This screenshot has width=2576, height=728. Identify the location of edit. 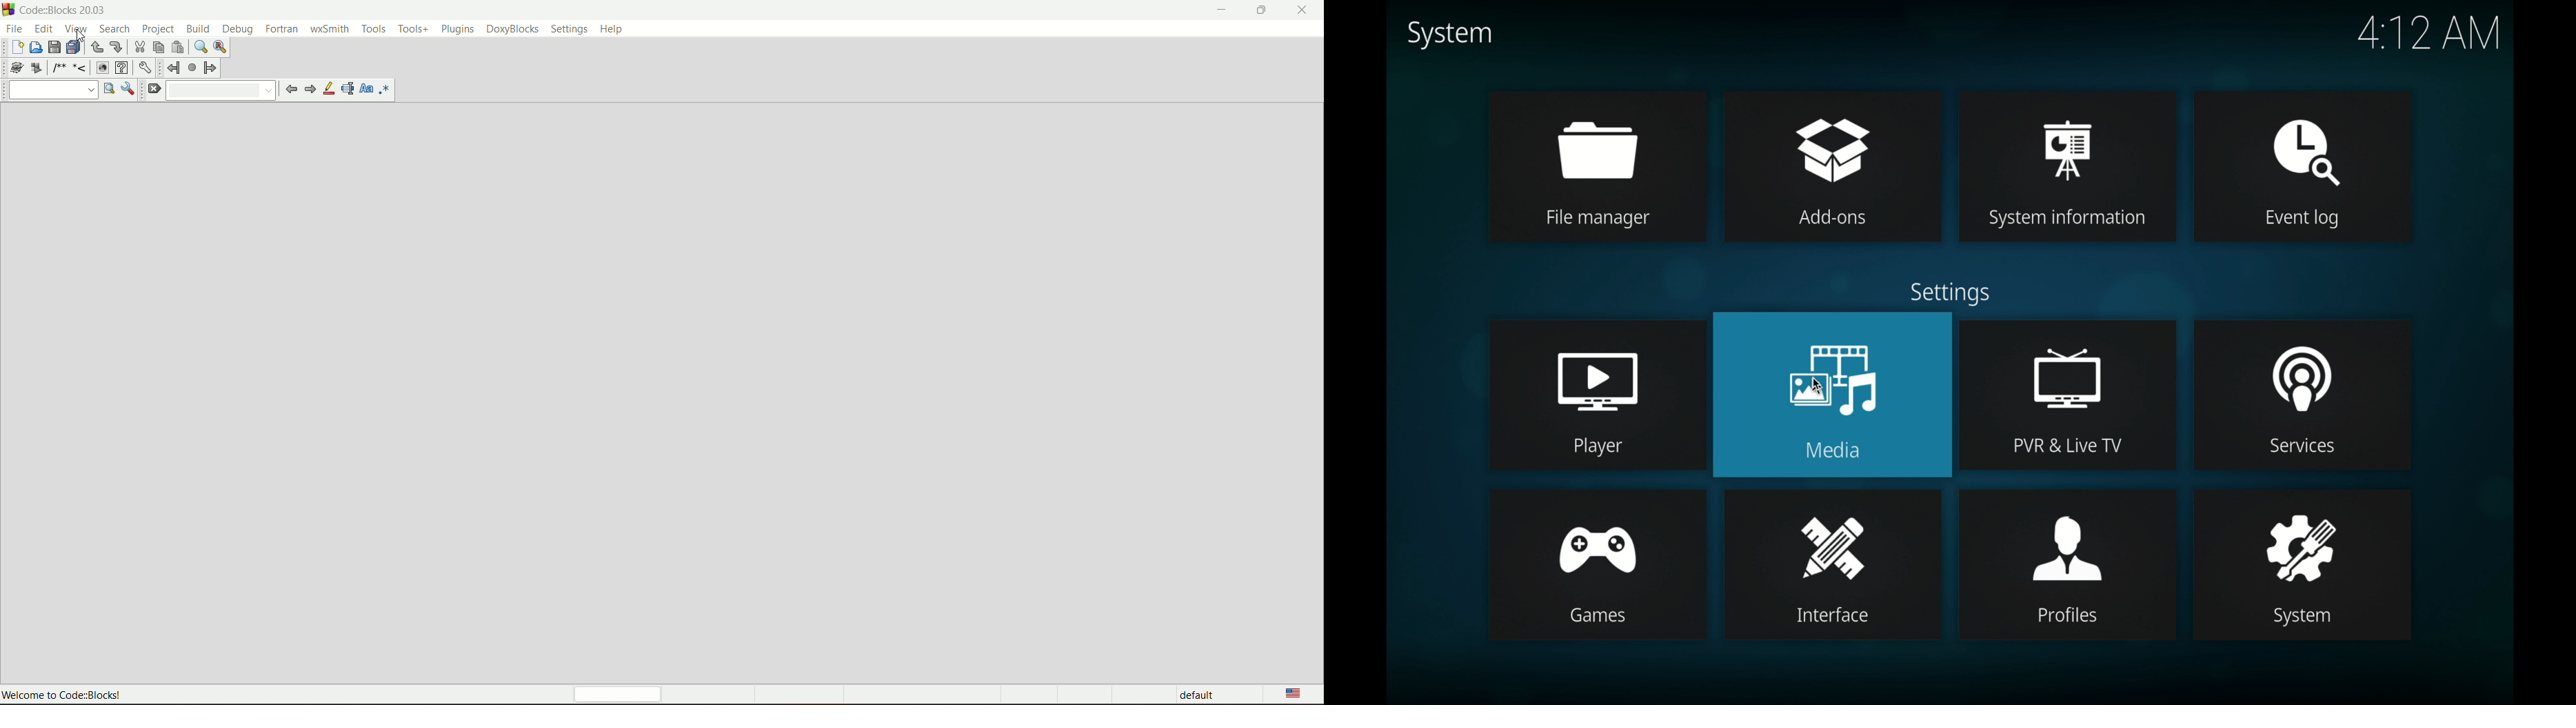
(43, 28).